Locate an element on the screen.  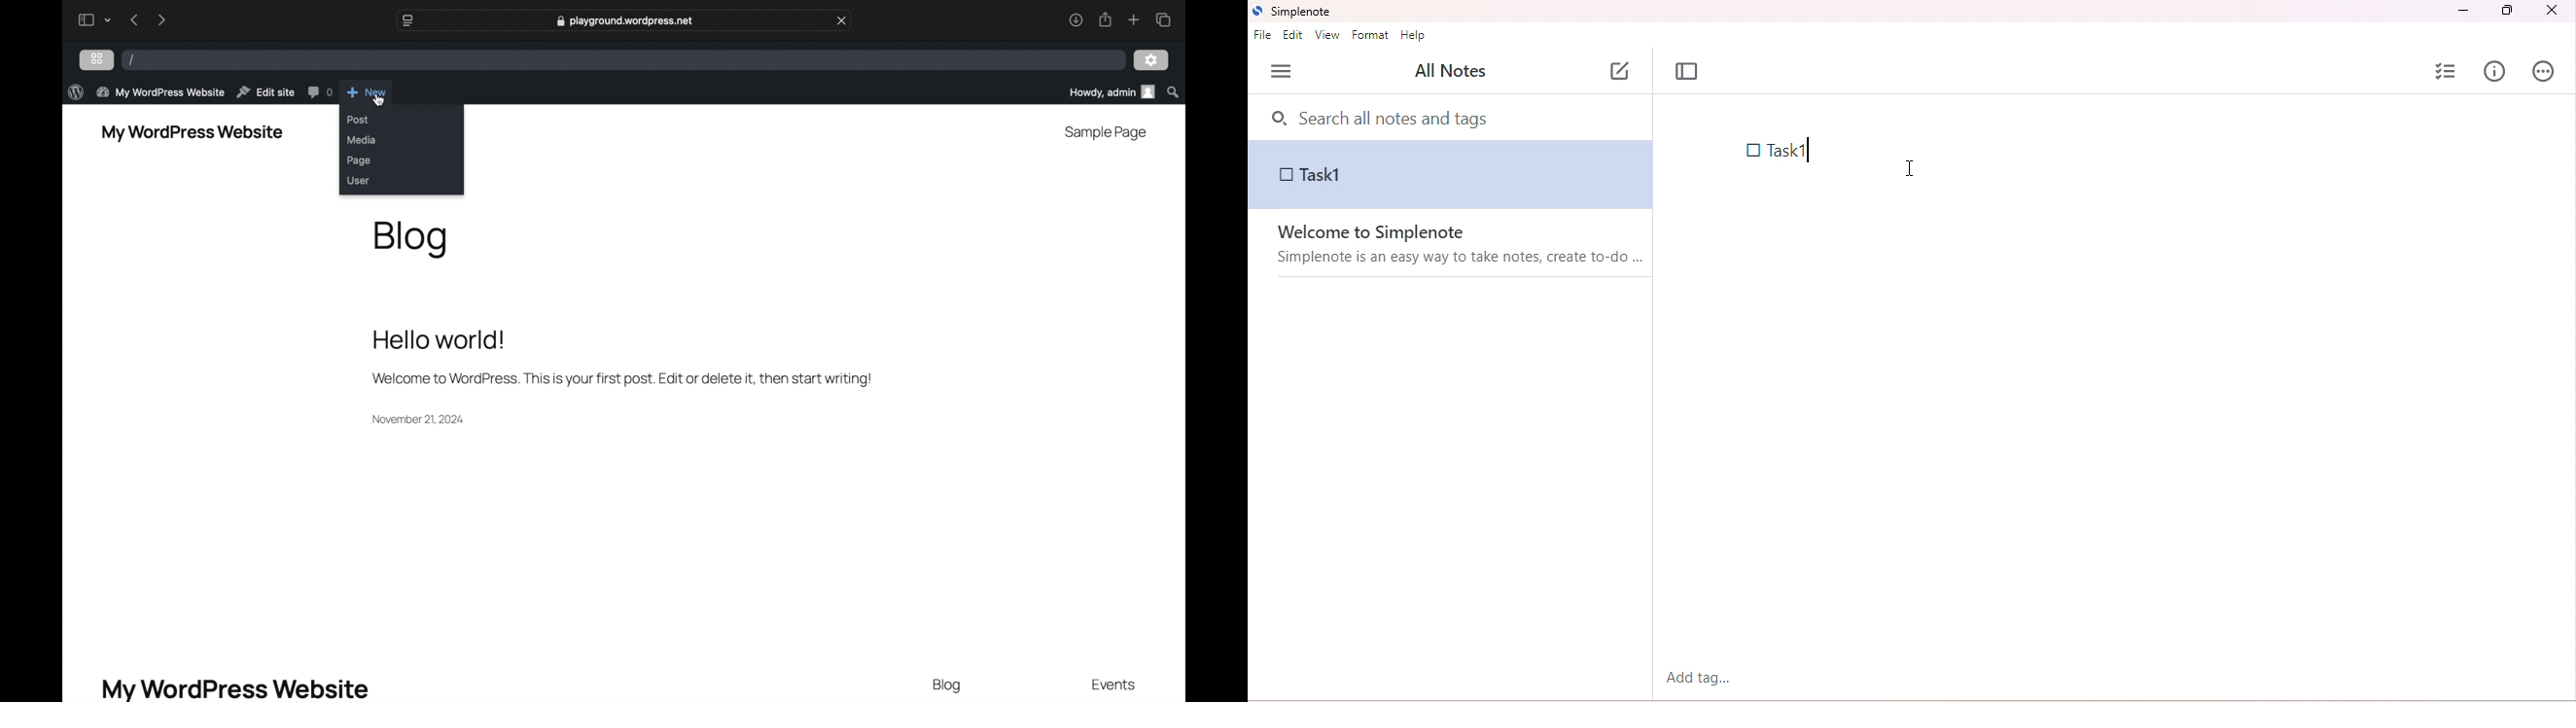
all notes is located at coordinates (1449, 72).